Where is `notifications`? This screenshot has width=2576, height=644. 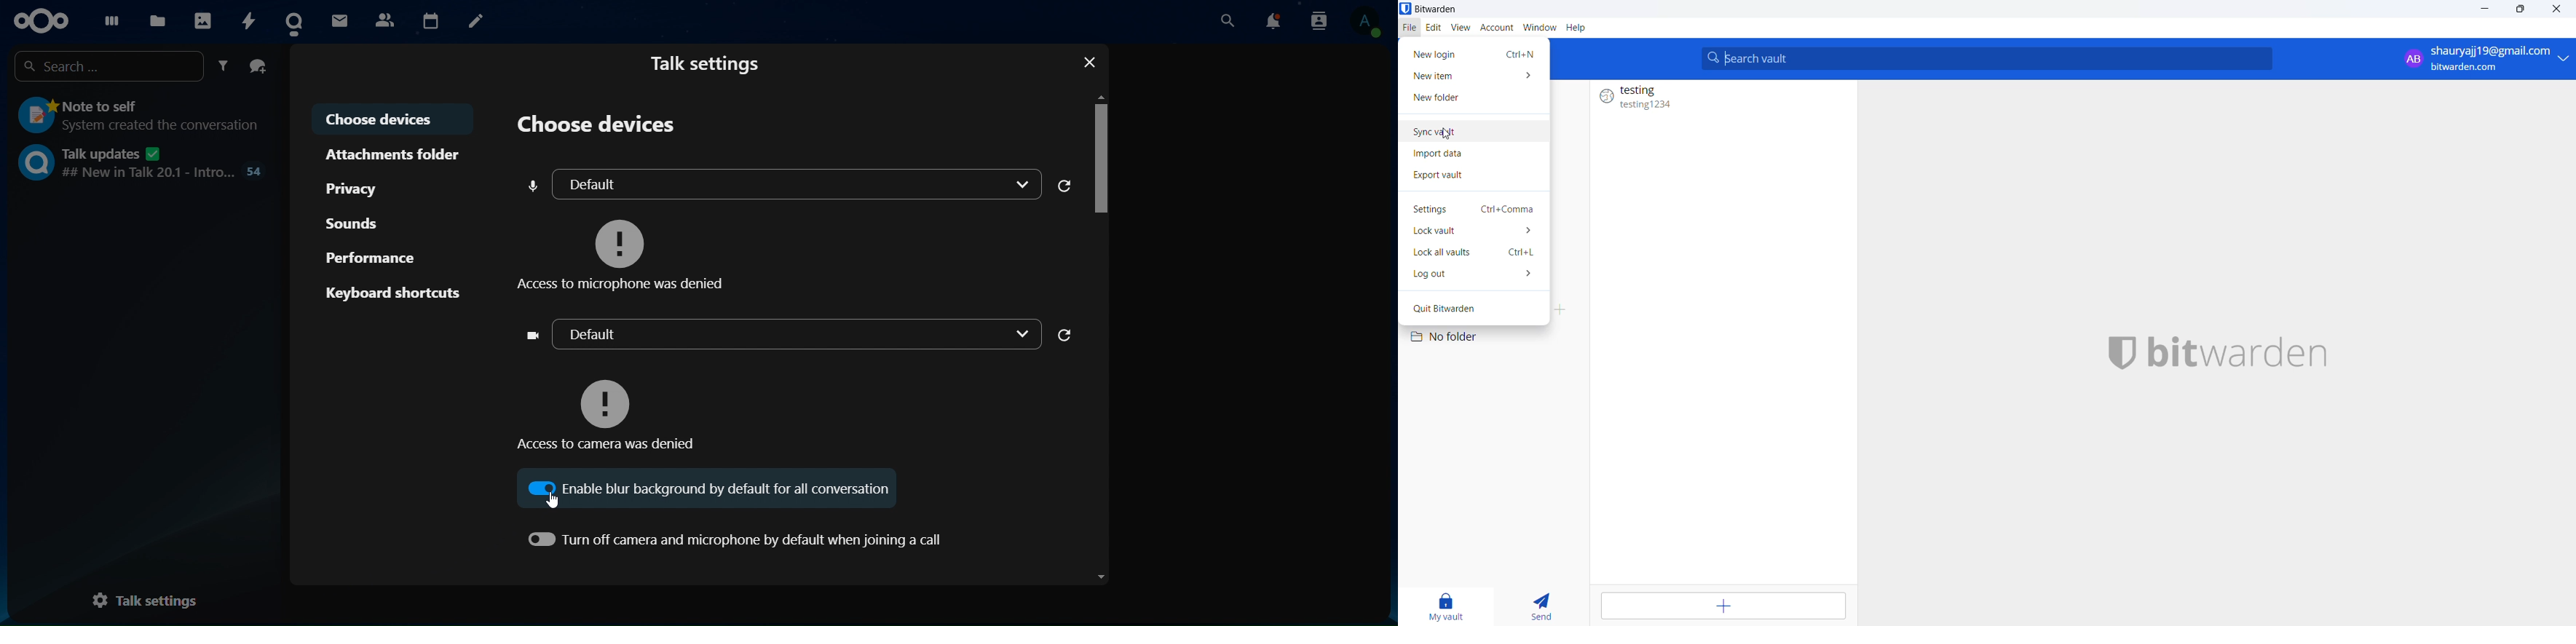 notifications is located at coordinates (1276, 23).